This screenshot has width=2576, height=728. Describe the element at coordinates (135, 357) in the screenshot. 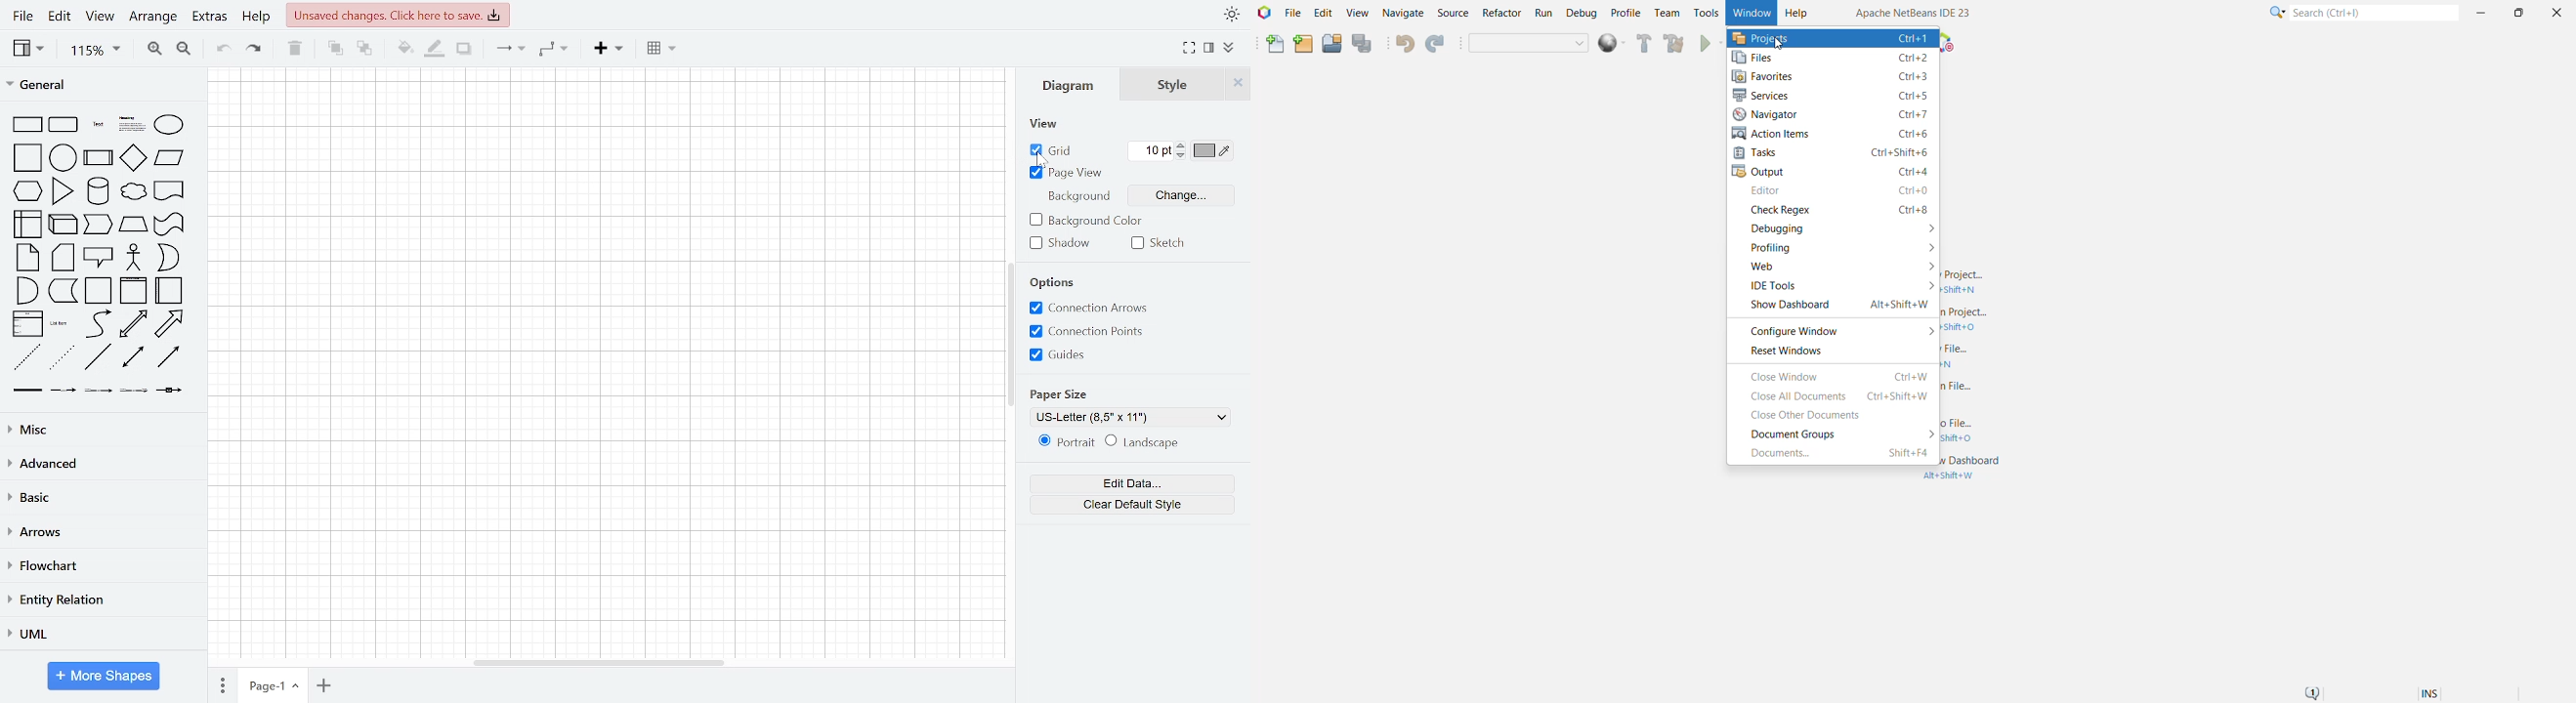

I see `bidirectional connector` at that location.